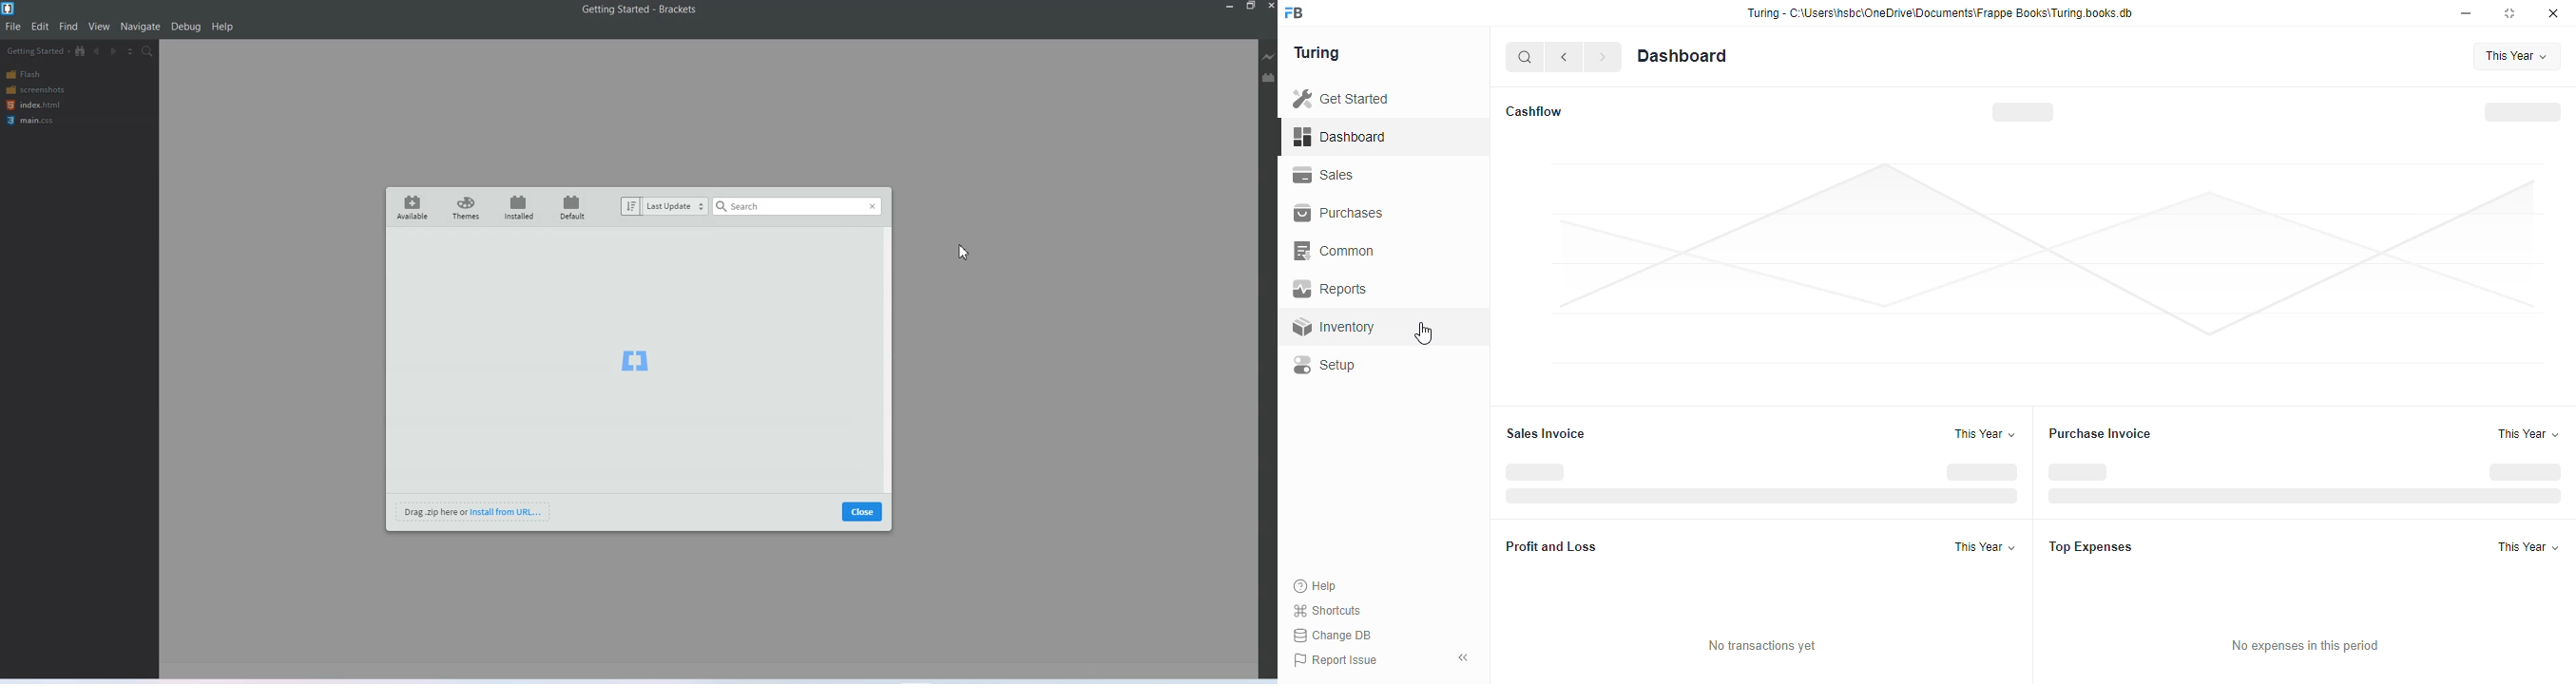  Describe the element at coordinates (1984, 433) in the screenshot. I see `this year` at that location.